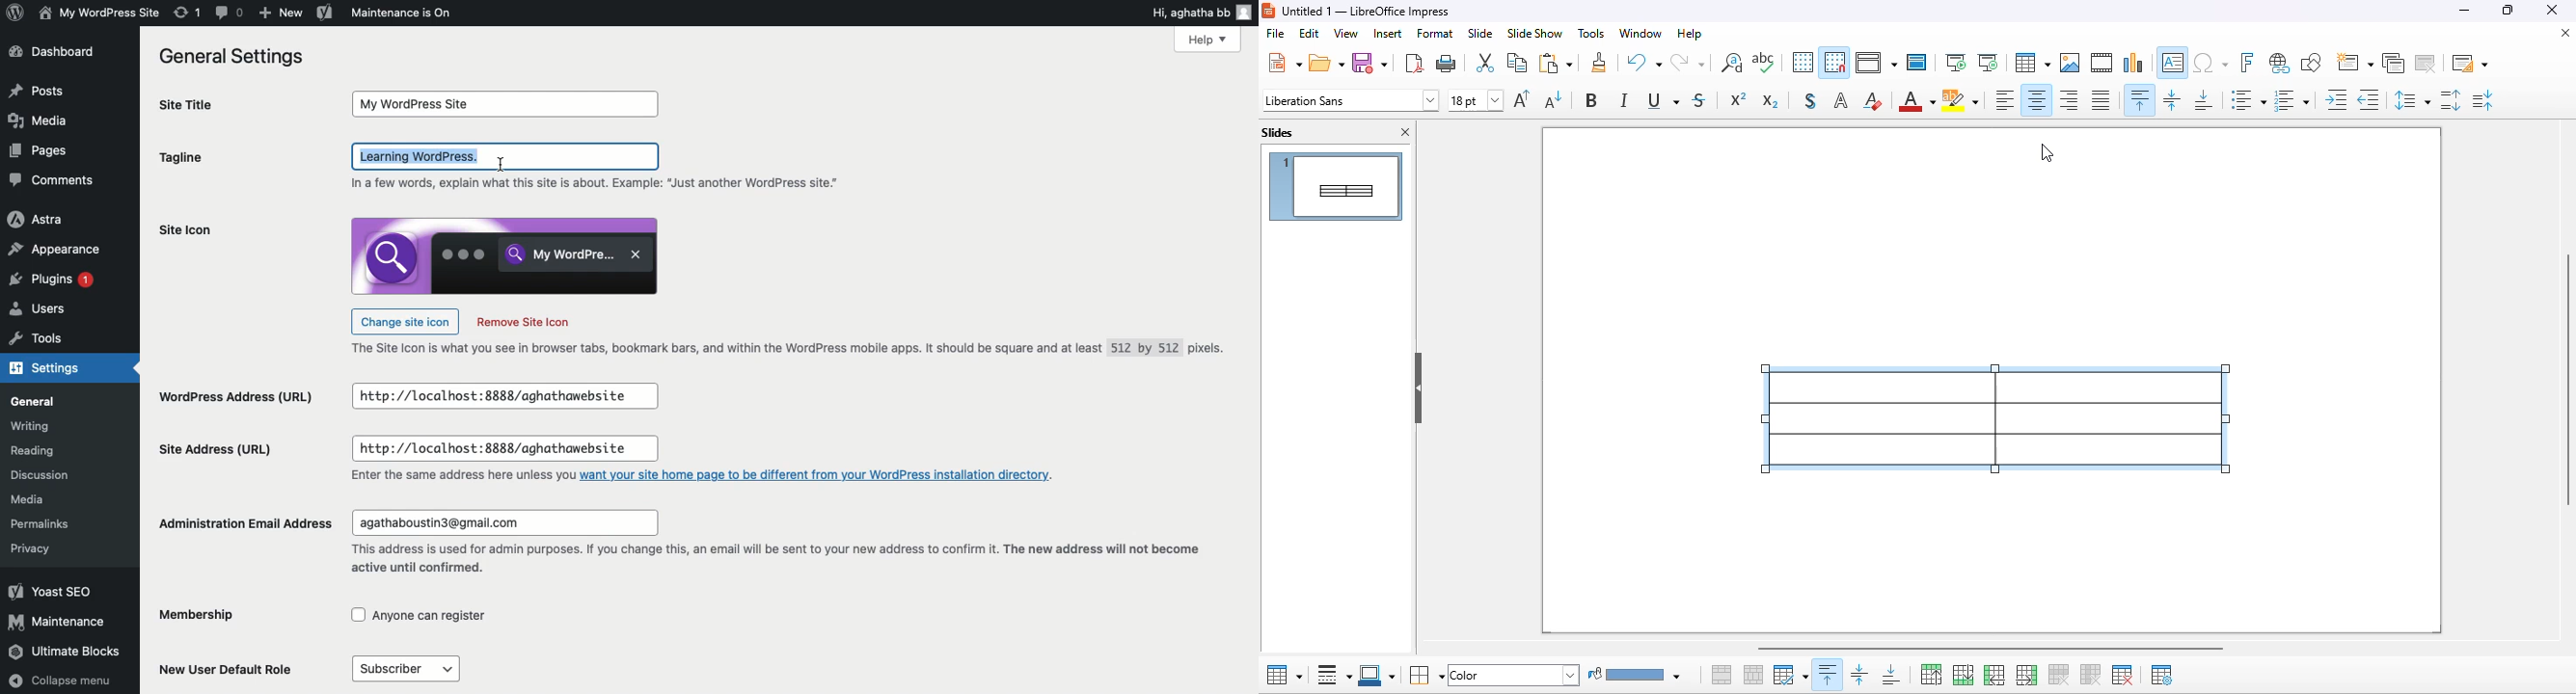 This screenshot has width=2576, height=700. What do you see at coordinates (1932, 674) in the screenshot?
I see `insert row above` at bounding box center [1932, 674].